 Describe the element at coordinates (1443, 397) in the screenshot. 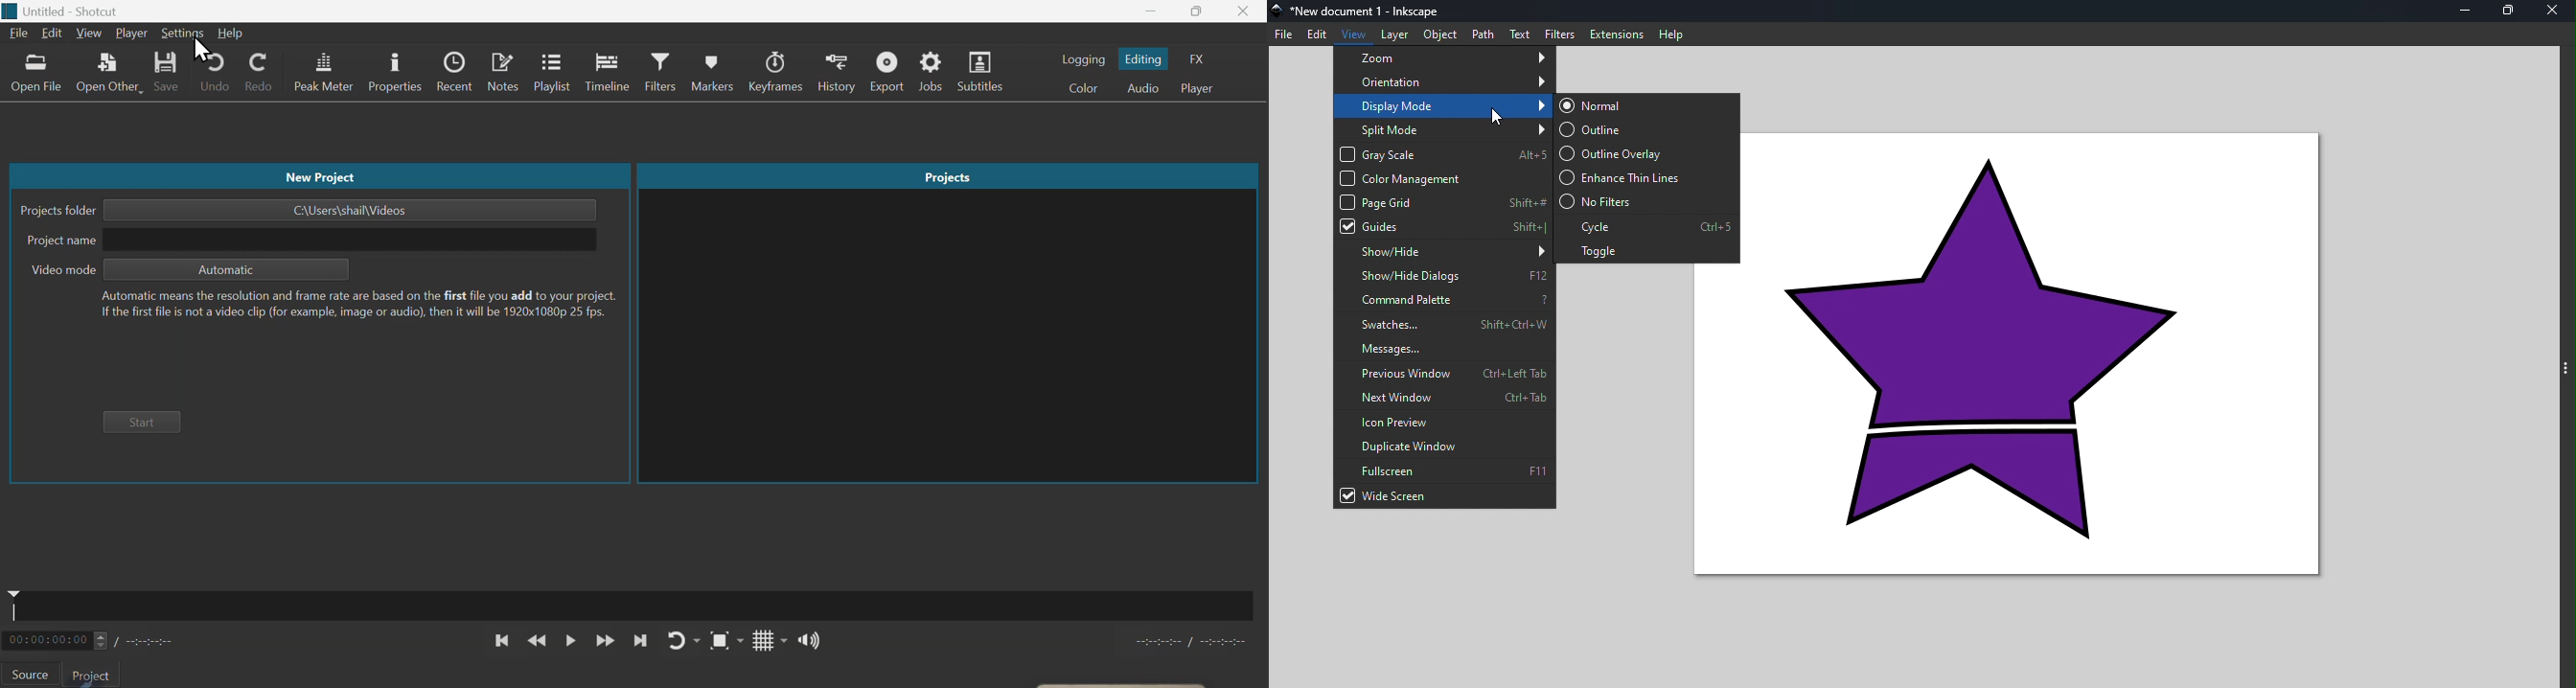

I see `Next window` at that location.